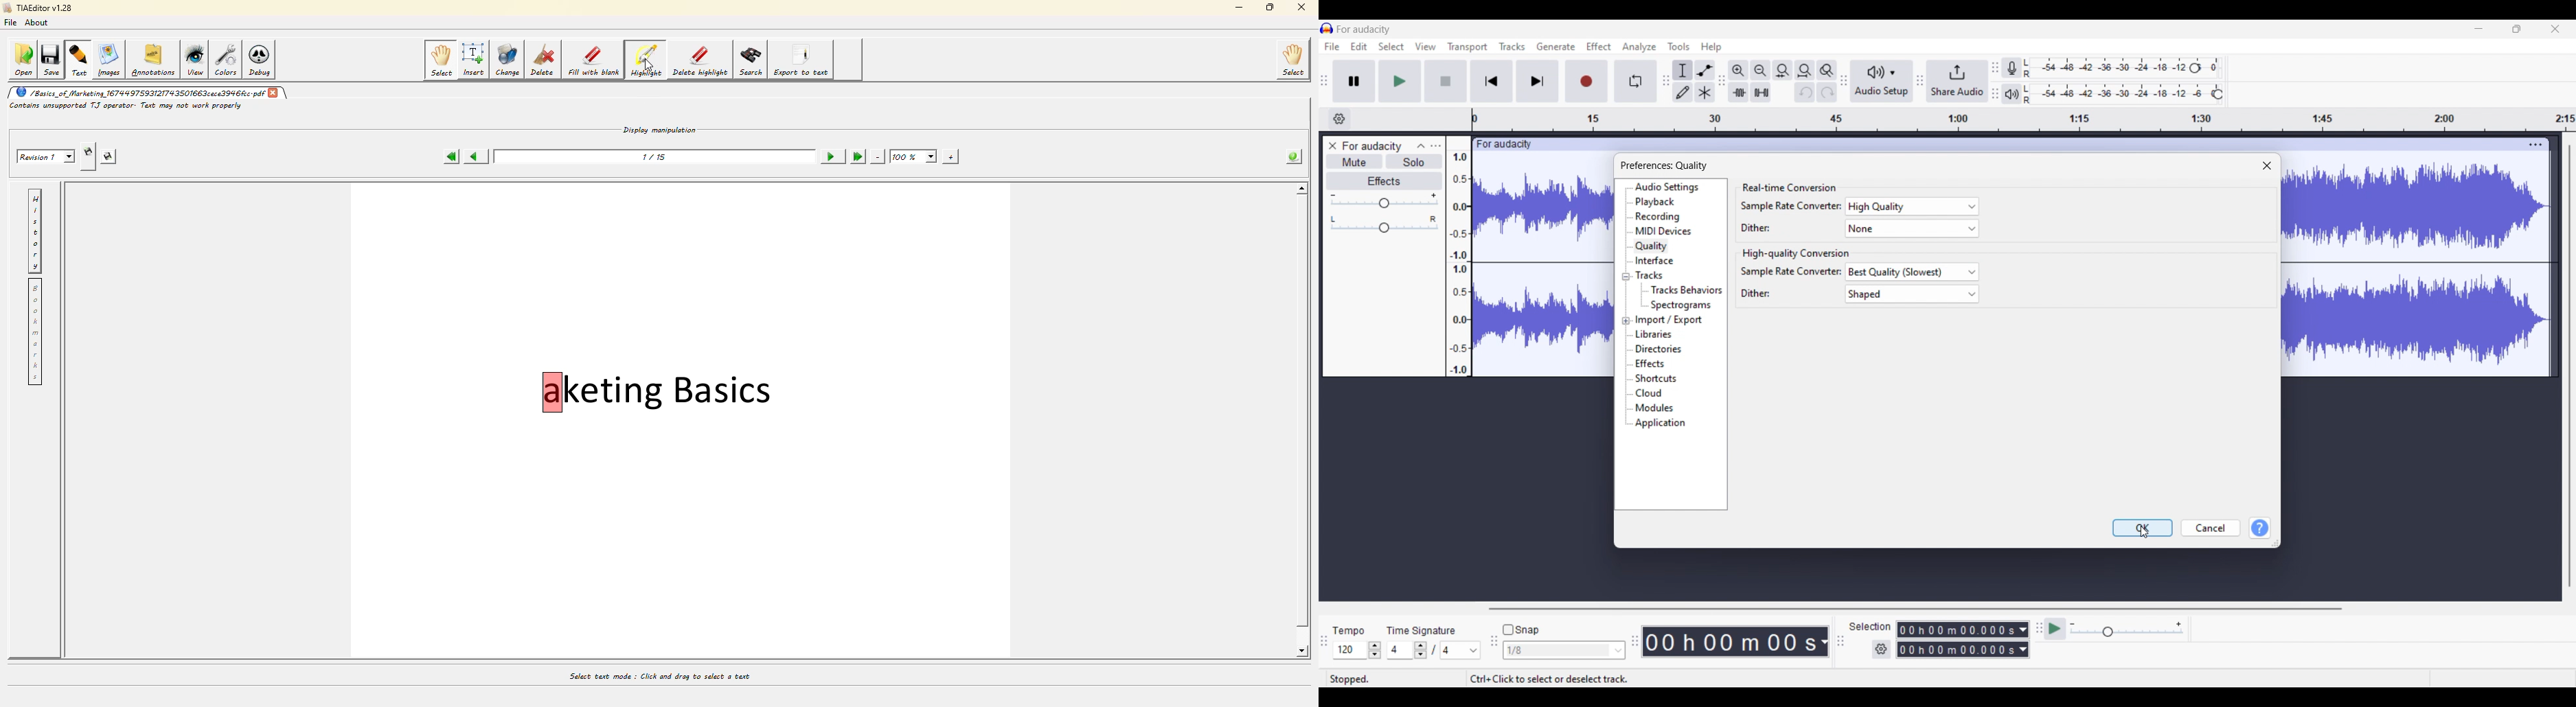  Describe the element at coordinates (2055, 628) in the screenshot. I see `Play at speed/Play at speed once` at that location.